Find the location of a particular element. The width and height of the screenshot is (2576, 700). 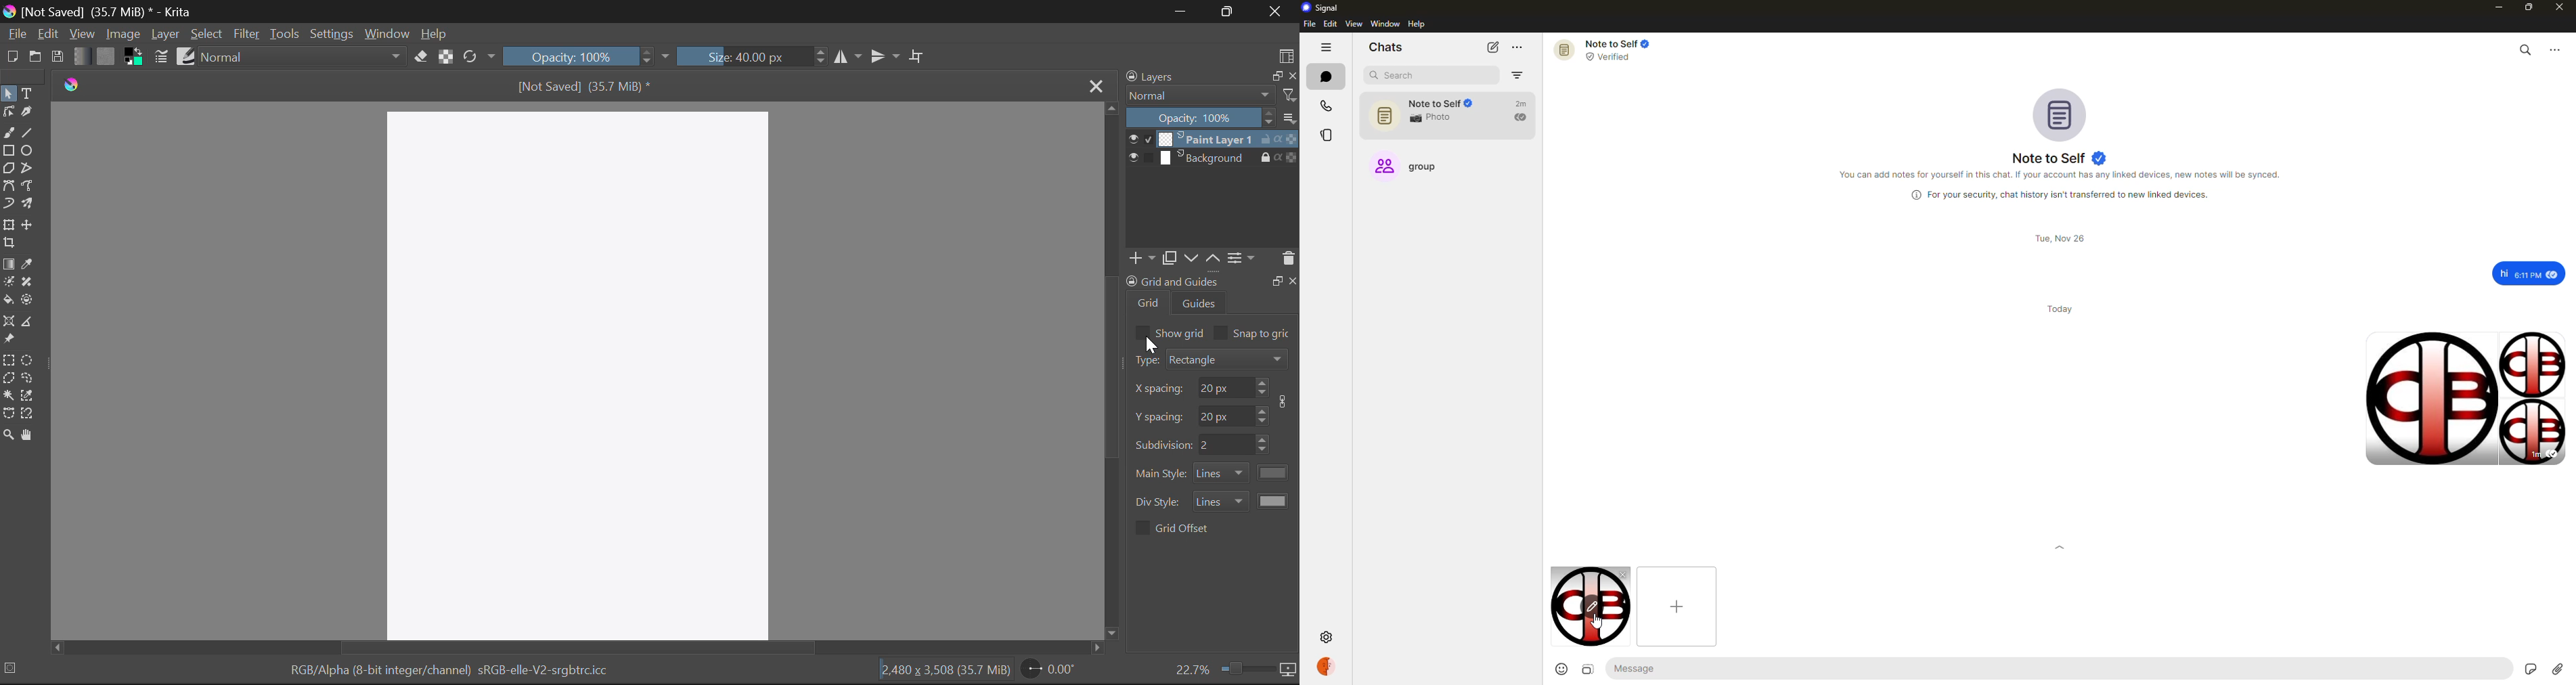

main style is located at coordinates (1161, 474).